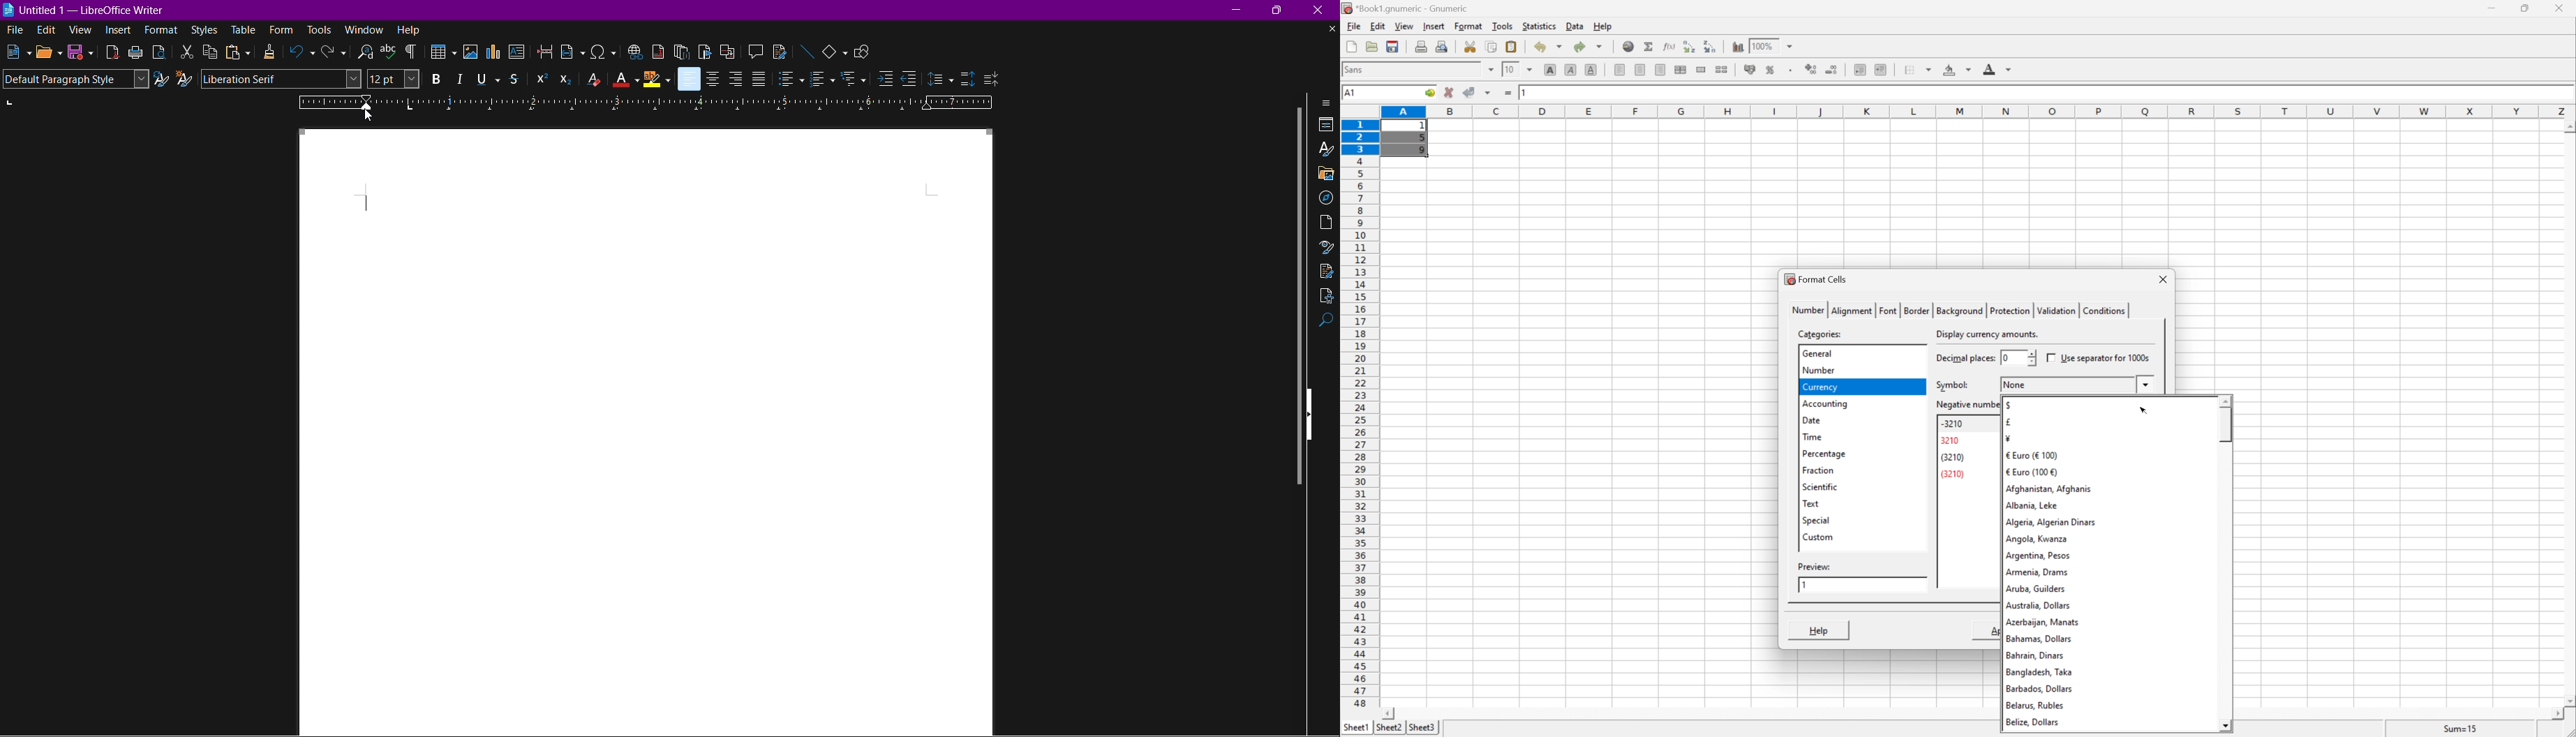 The width and height of the screenshot is (2576, 756). I want to click on Toggle Unordered List, so click(791, 79).